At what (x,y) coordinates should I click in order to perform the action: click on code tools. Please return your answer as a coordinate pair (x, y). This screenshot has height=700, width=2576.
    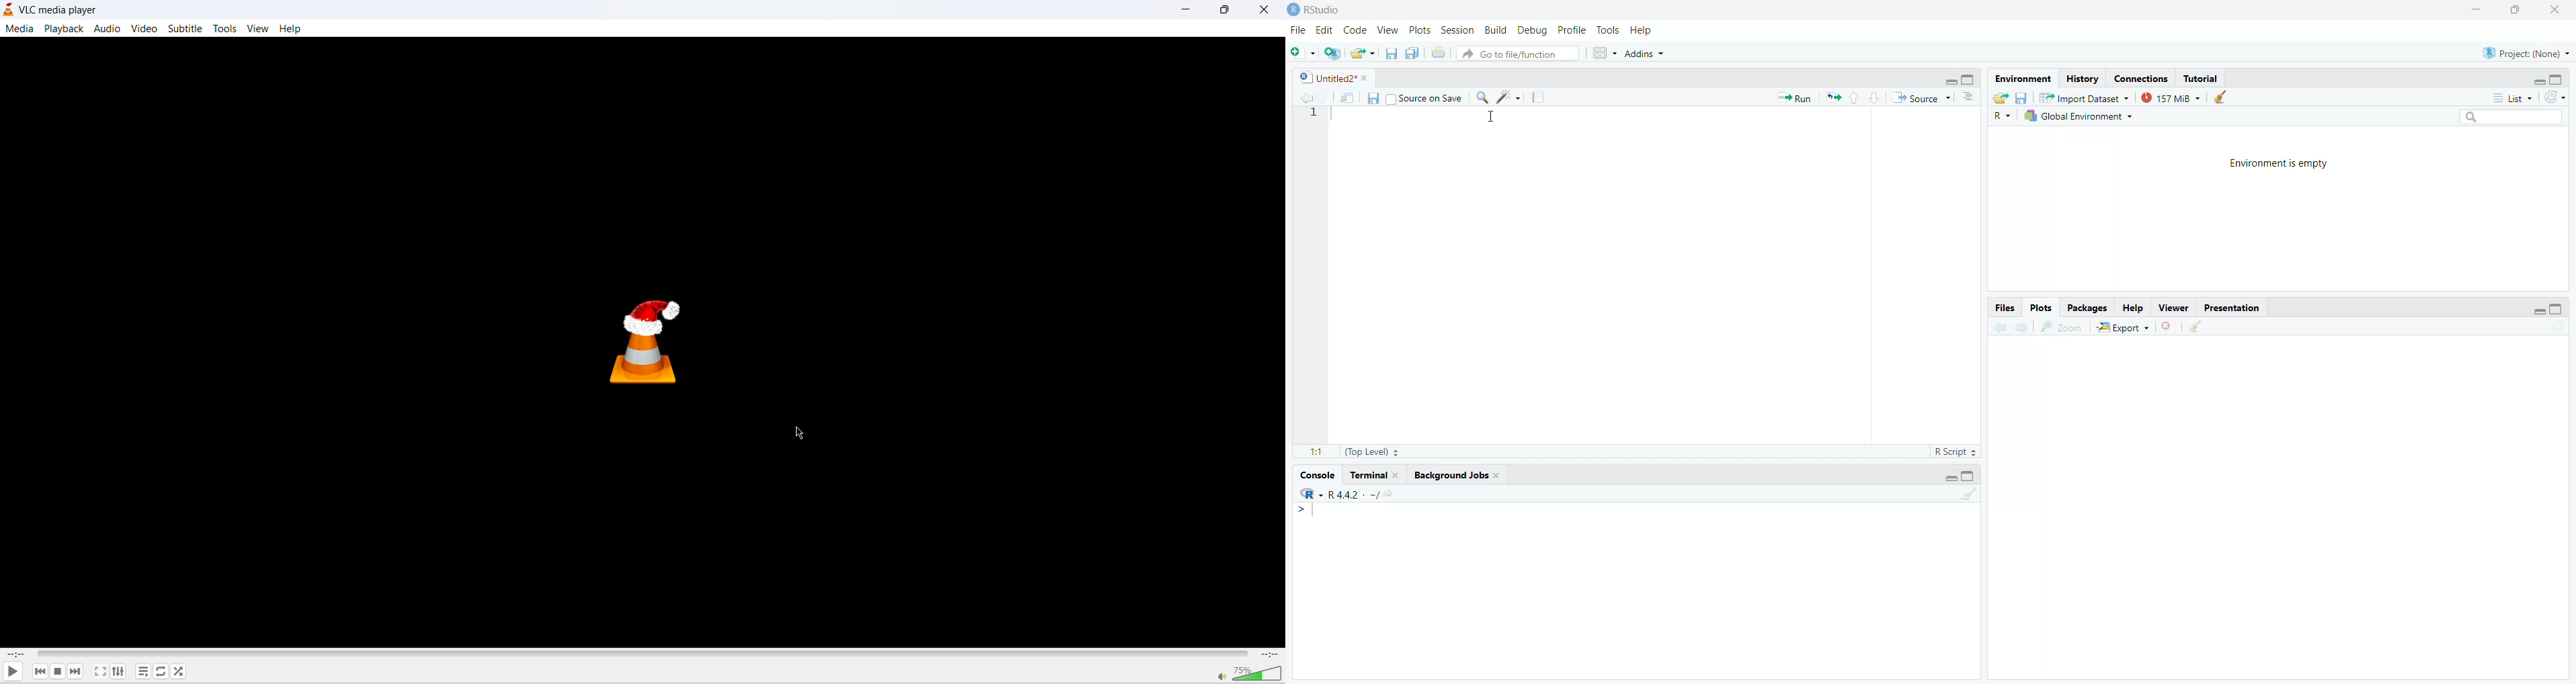
    Looking at the image, I should click on (1508, 97).